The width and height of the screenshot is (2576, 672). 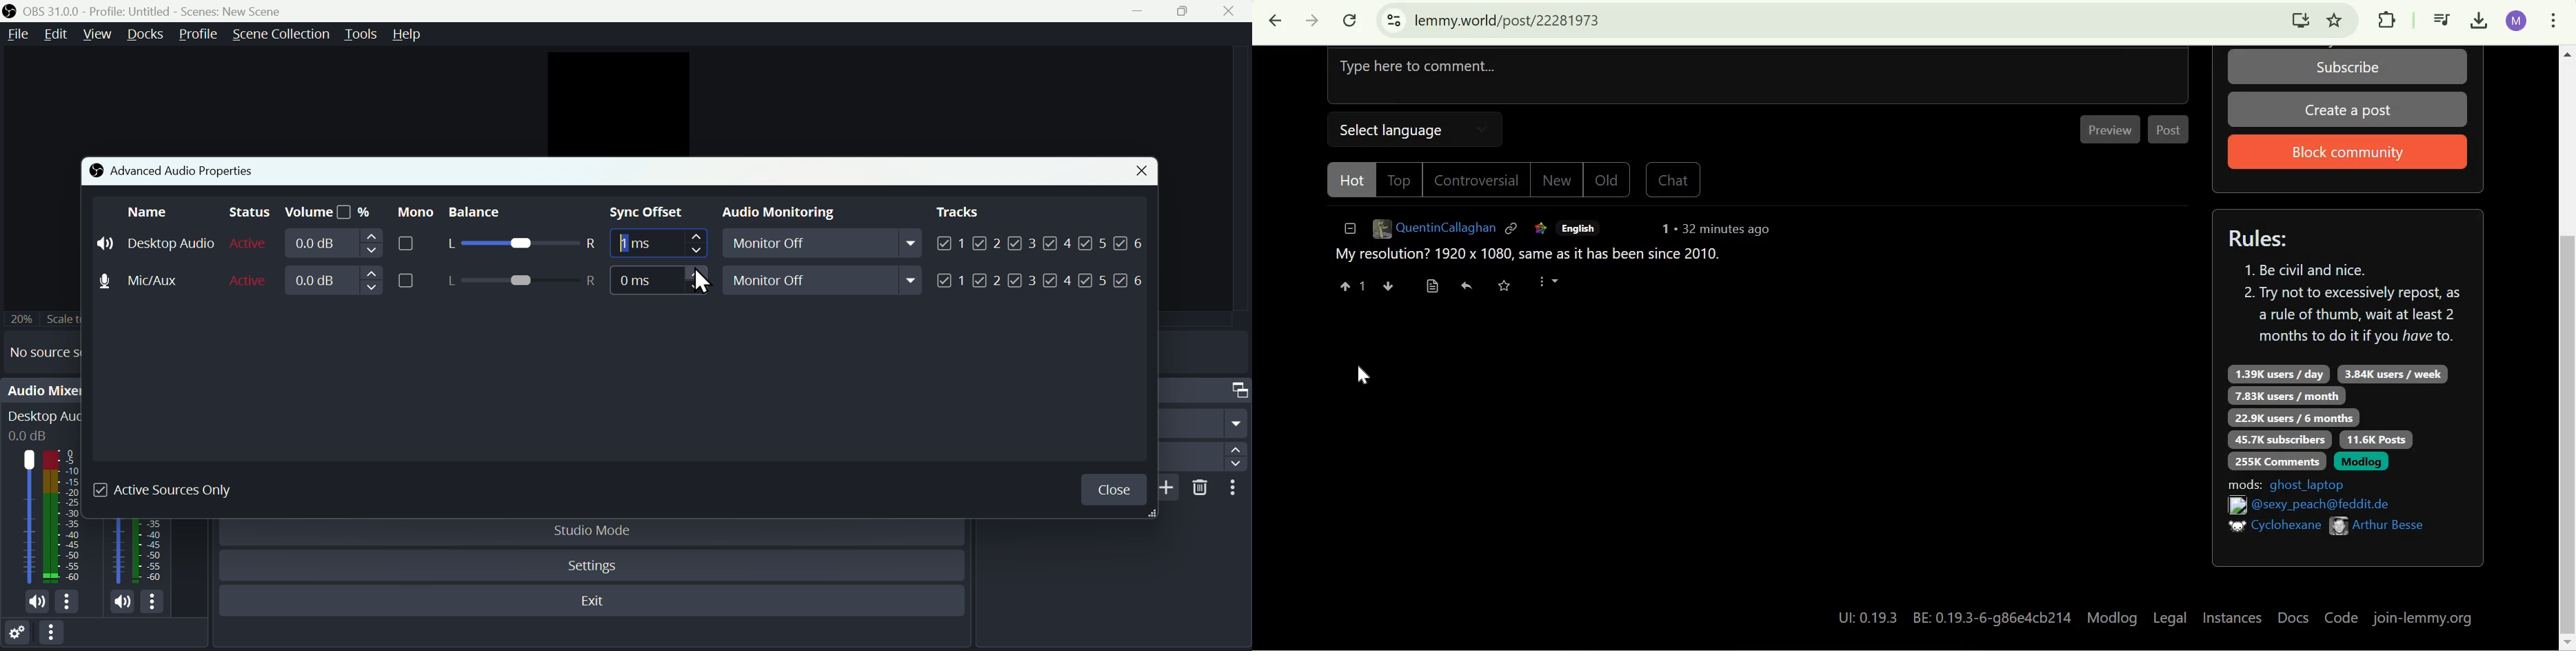 I want to click on link, so click(x=1513, y=232).